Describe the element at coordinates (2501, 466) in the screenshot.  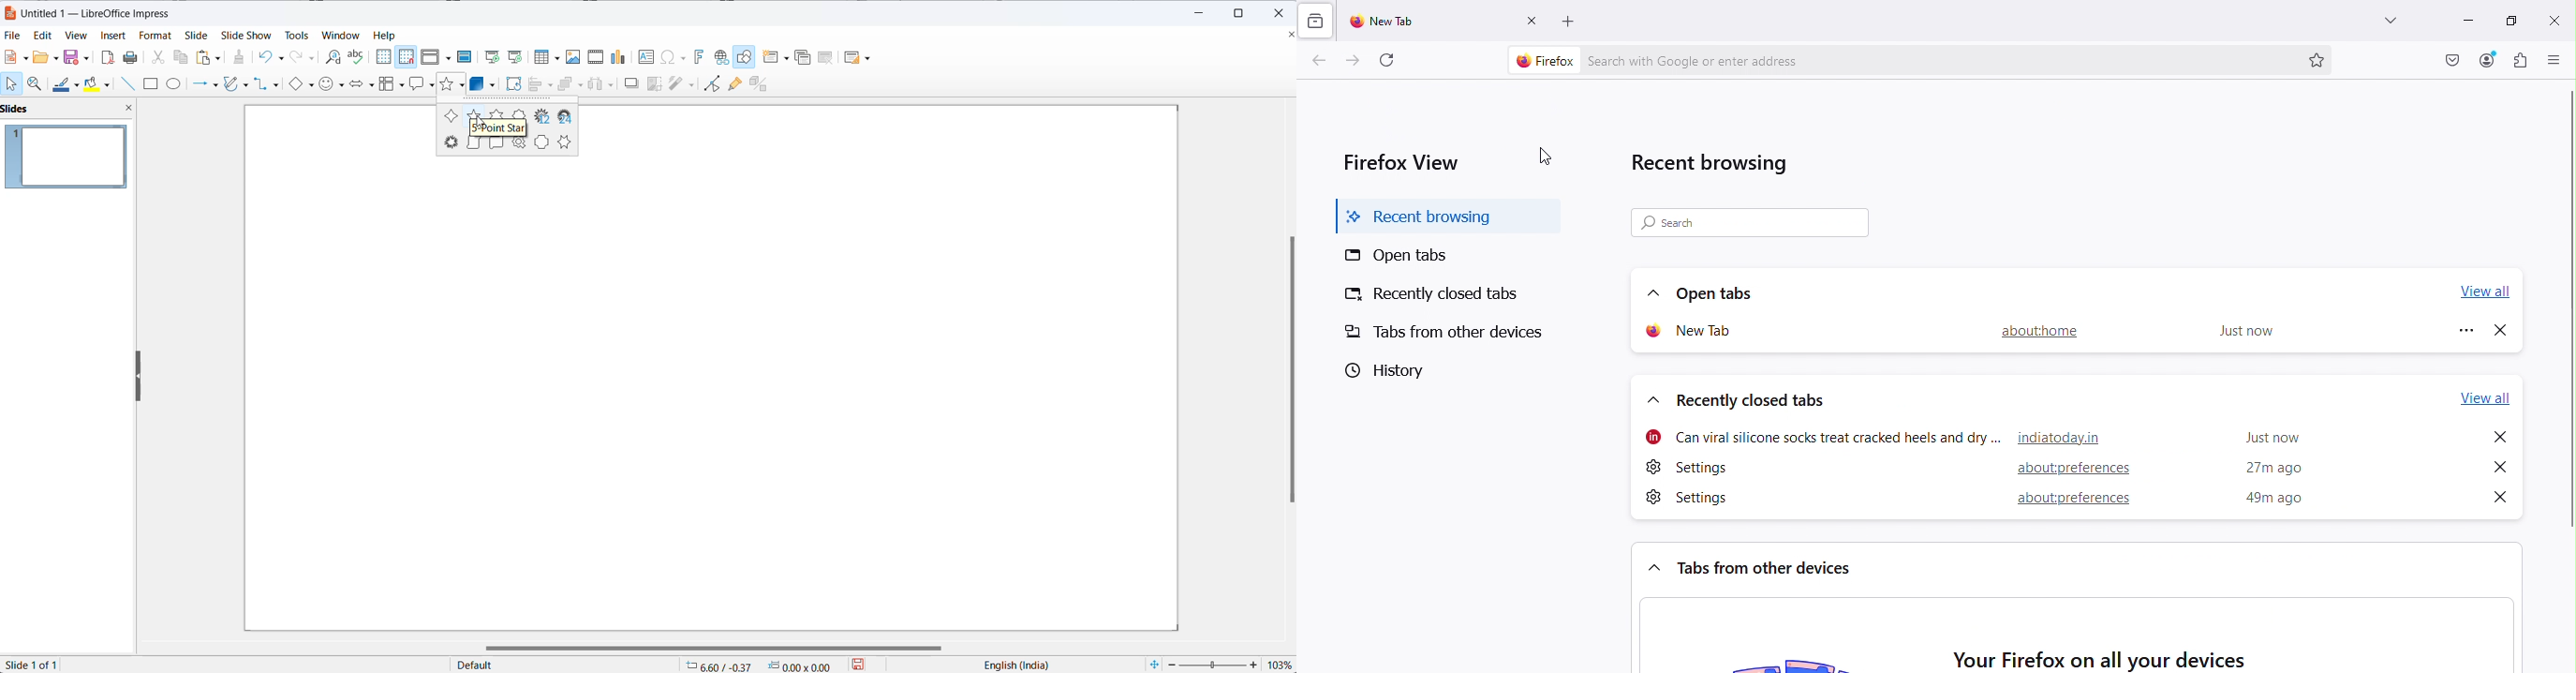
I see `Close` at that location.